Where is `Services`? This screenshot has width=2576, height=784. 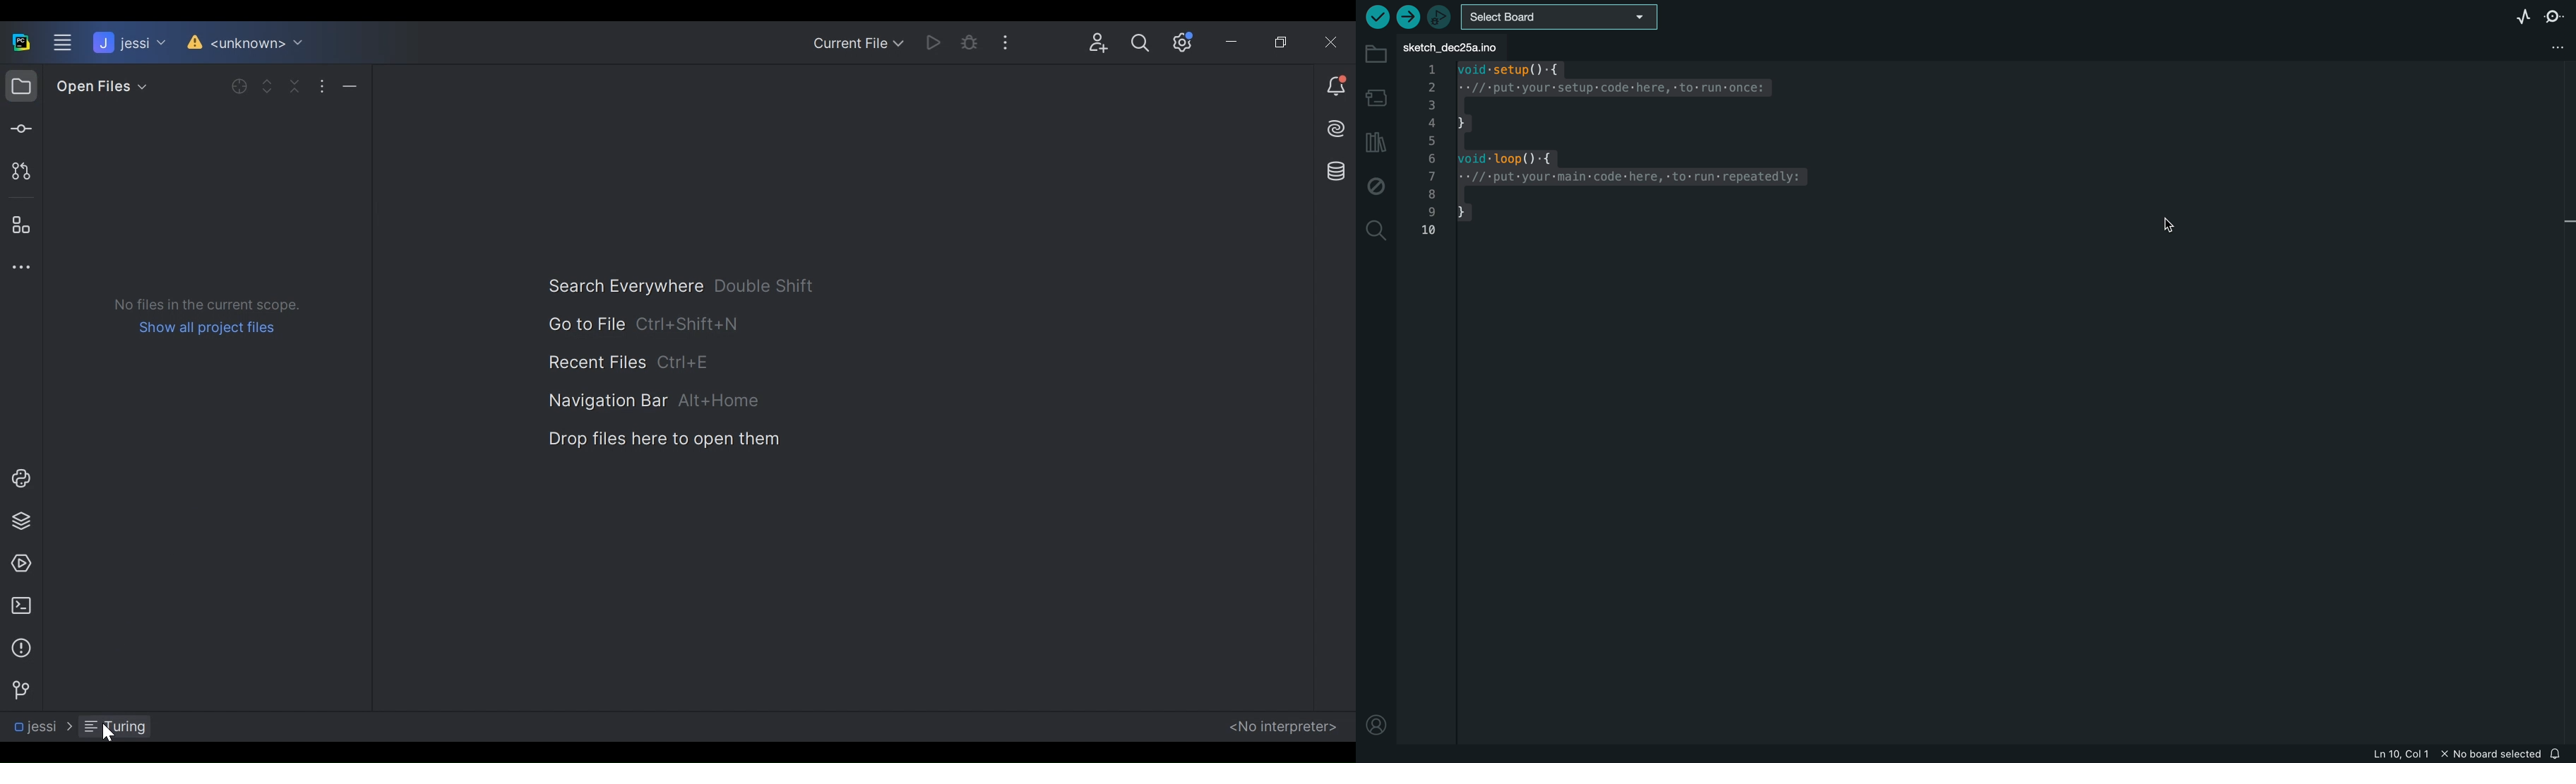 Services is located at coordinates (17, 564).